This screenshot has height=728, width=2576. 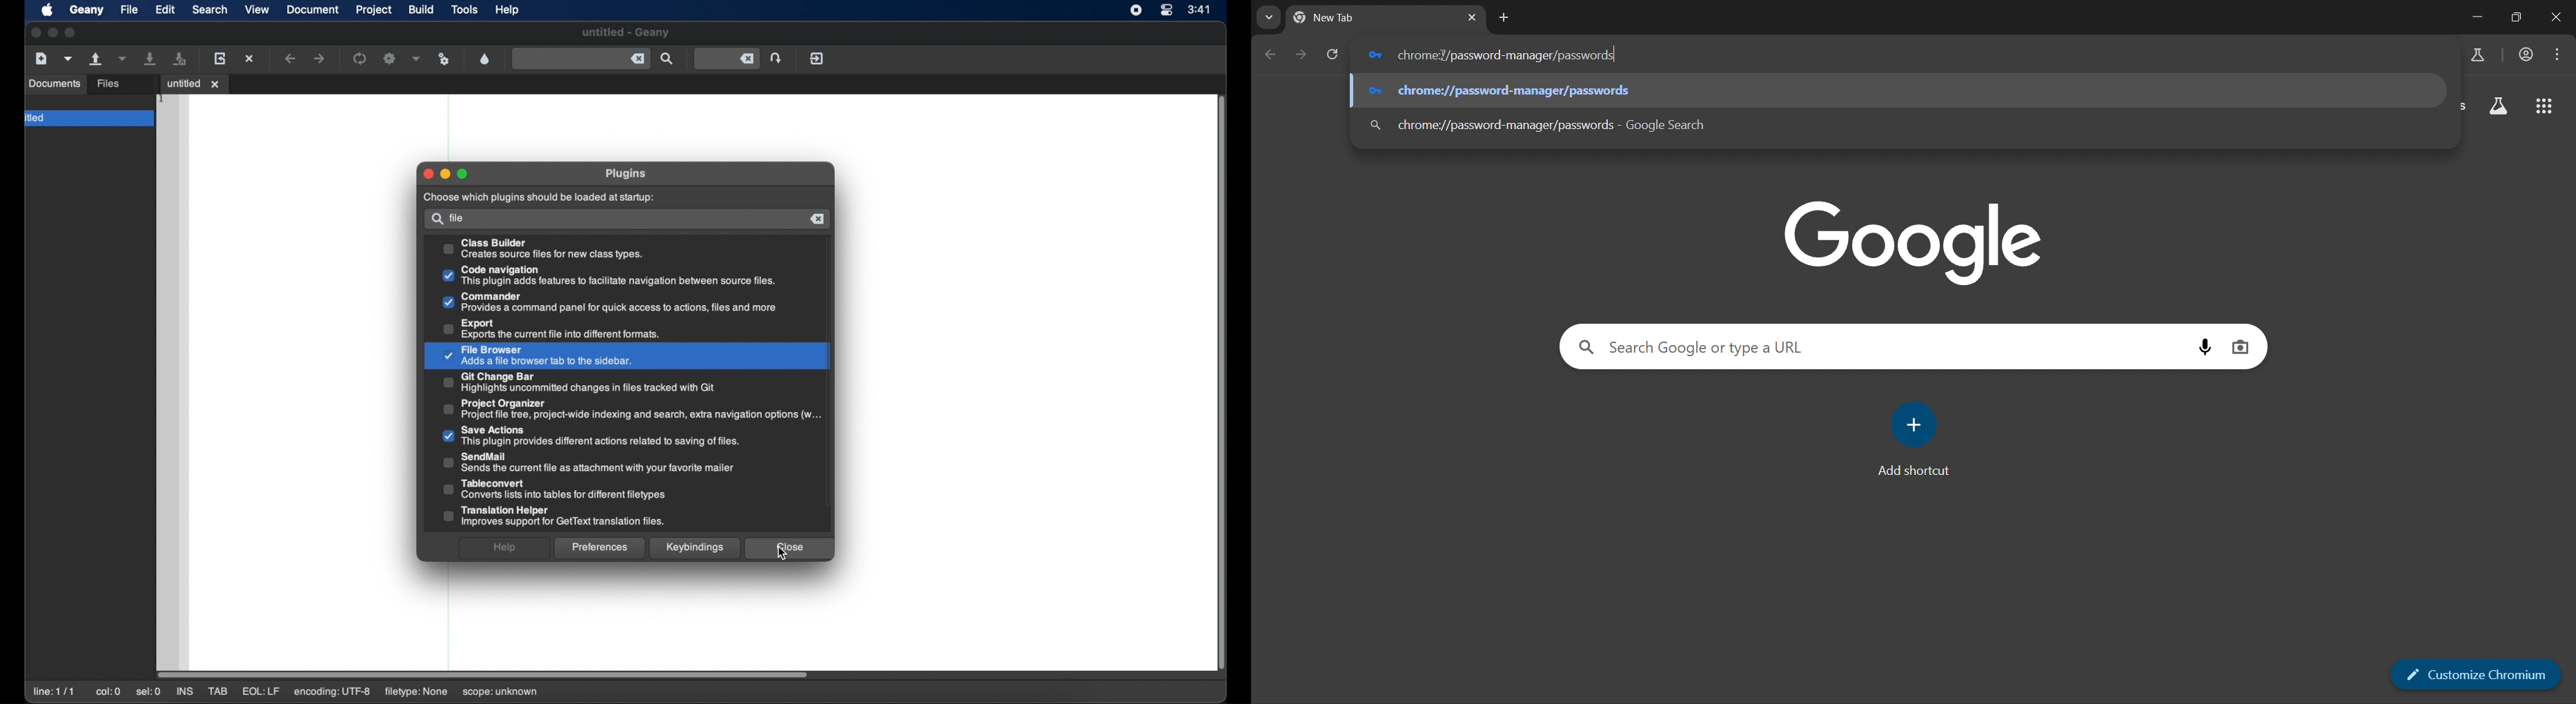 What do you see at coordinates (695, 548) in the screenshot?
I see `` at bounding box center [695, 548].